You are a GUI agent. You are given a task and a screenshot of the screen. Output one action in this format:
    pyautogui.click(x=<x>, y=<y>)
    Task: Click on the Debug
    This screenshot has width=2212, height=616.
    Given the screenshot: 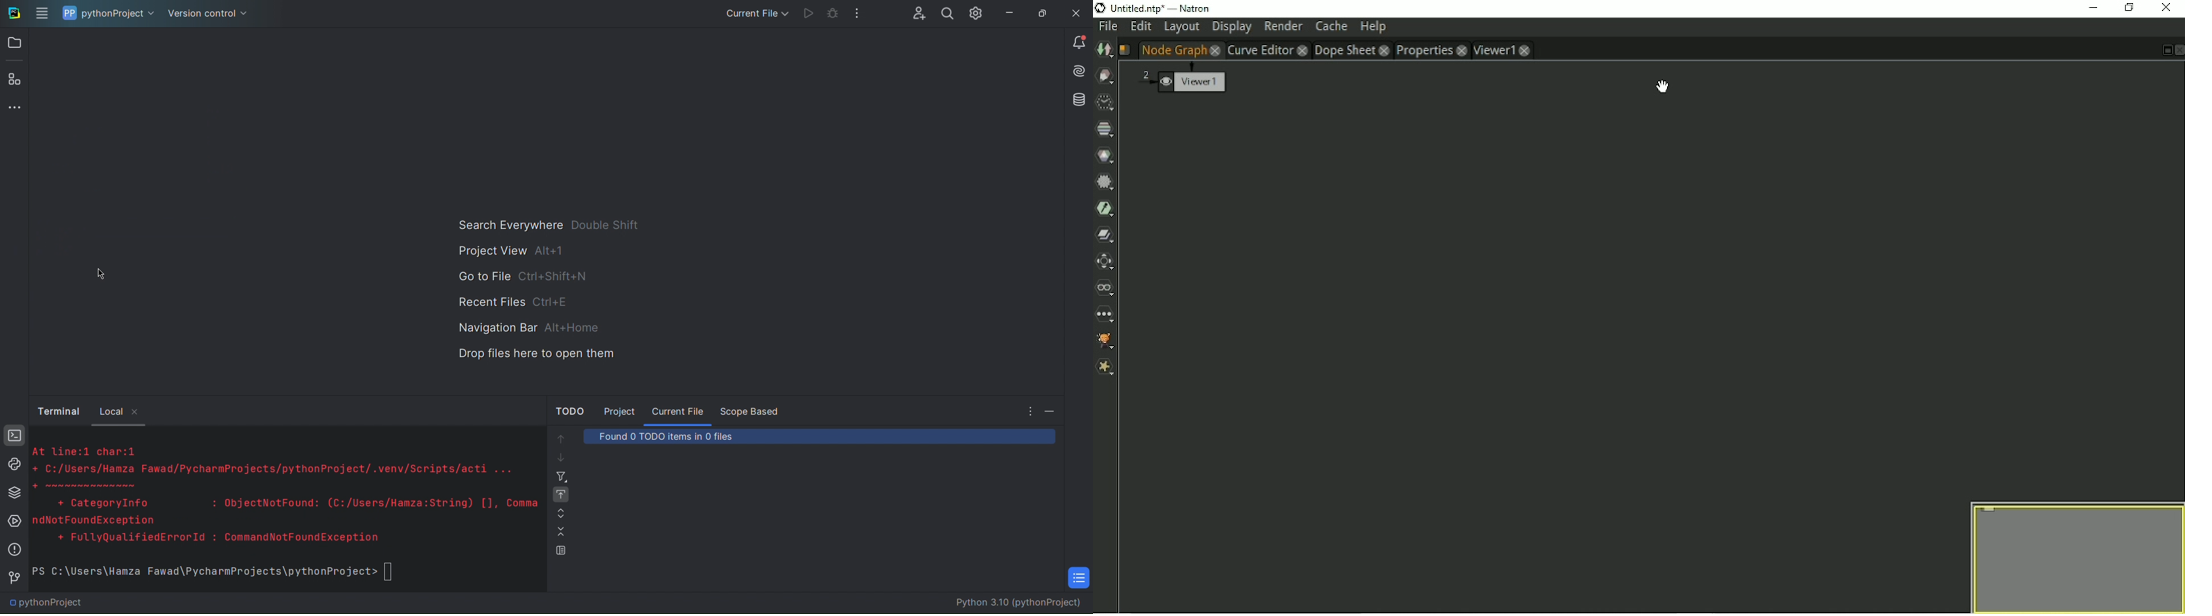 What is the action you would take?
    pyautogui.click(x=833, y=11)
    